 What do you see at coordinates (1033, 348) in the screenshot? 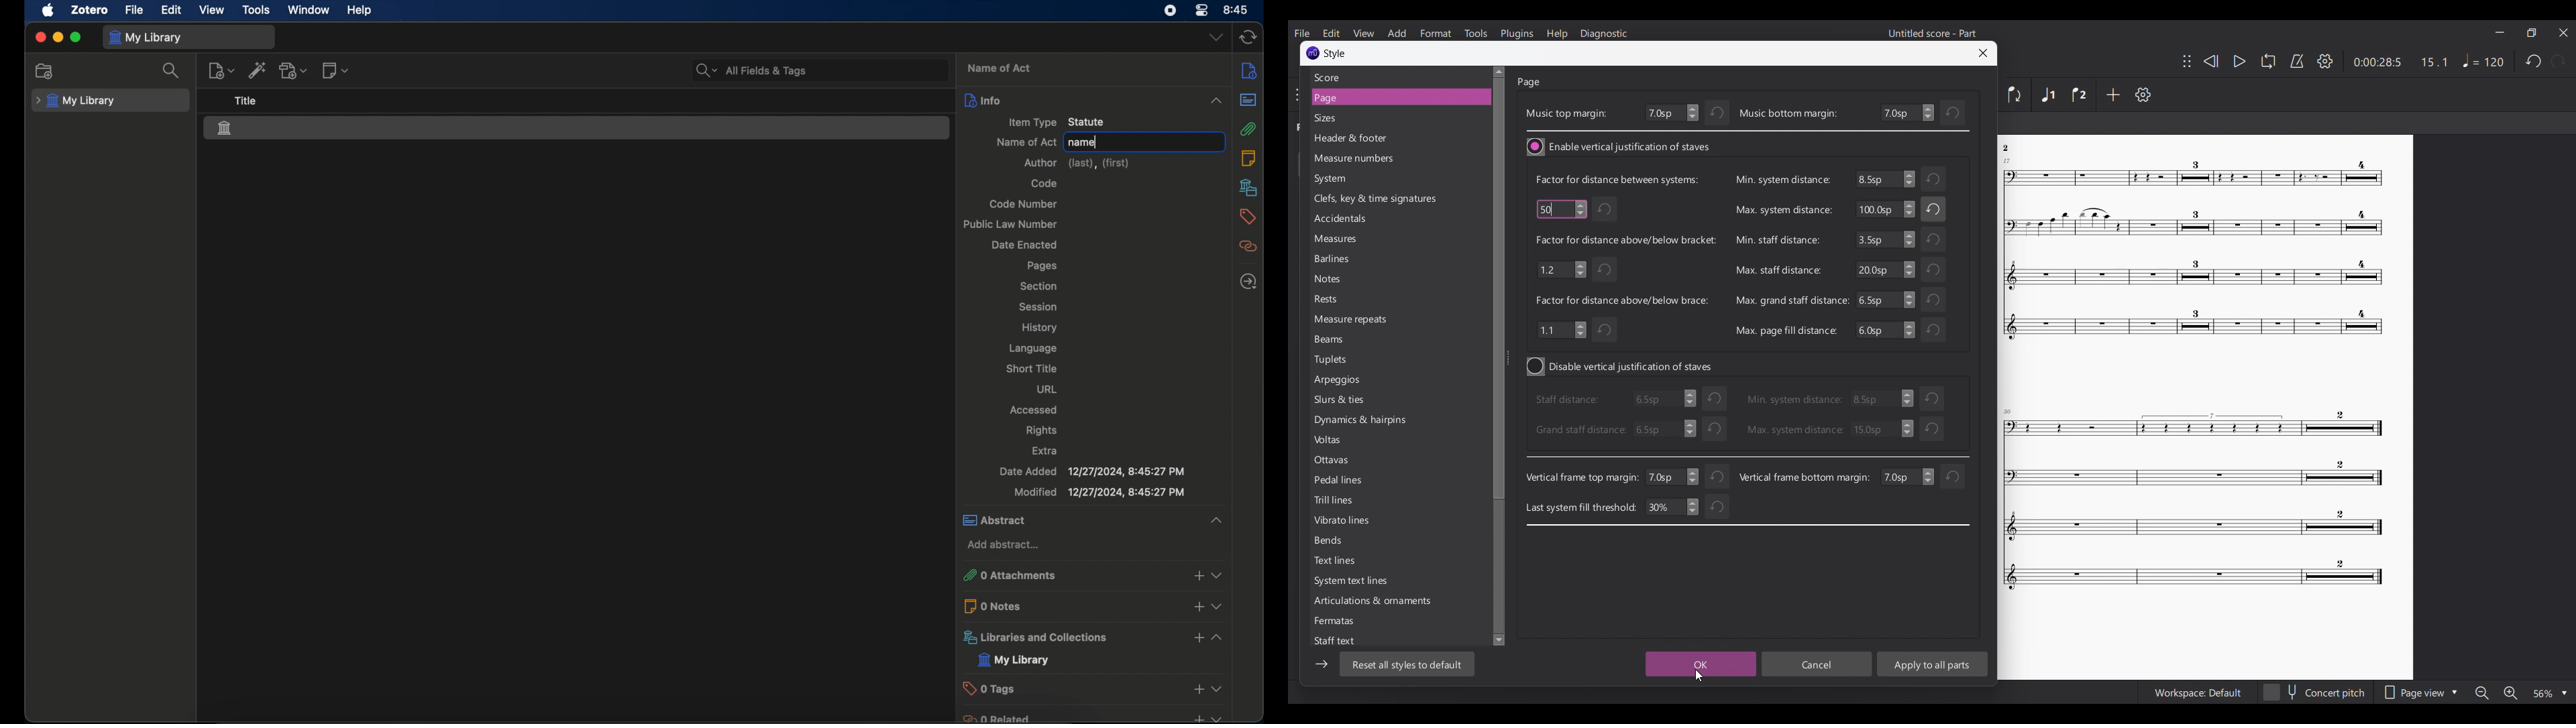
I see `language` at bounding box center [1033, 348].